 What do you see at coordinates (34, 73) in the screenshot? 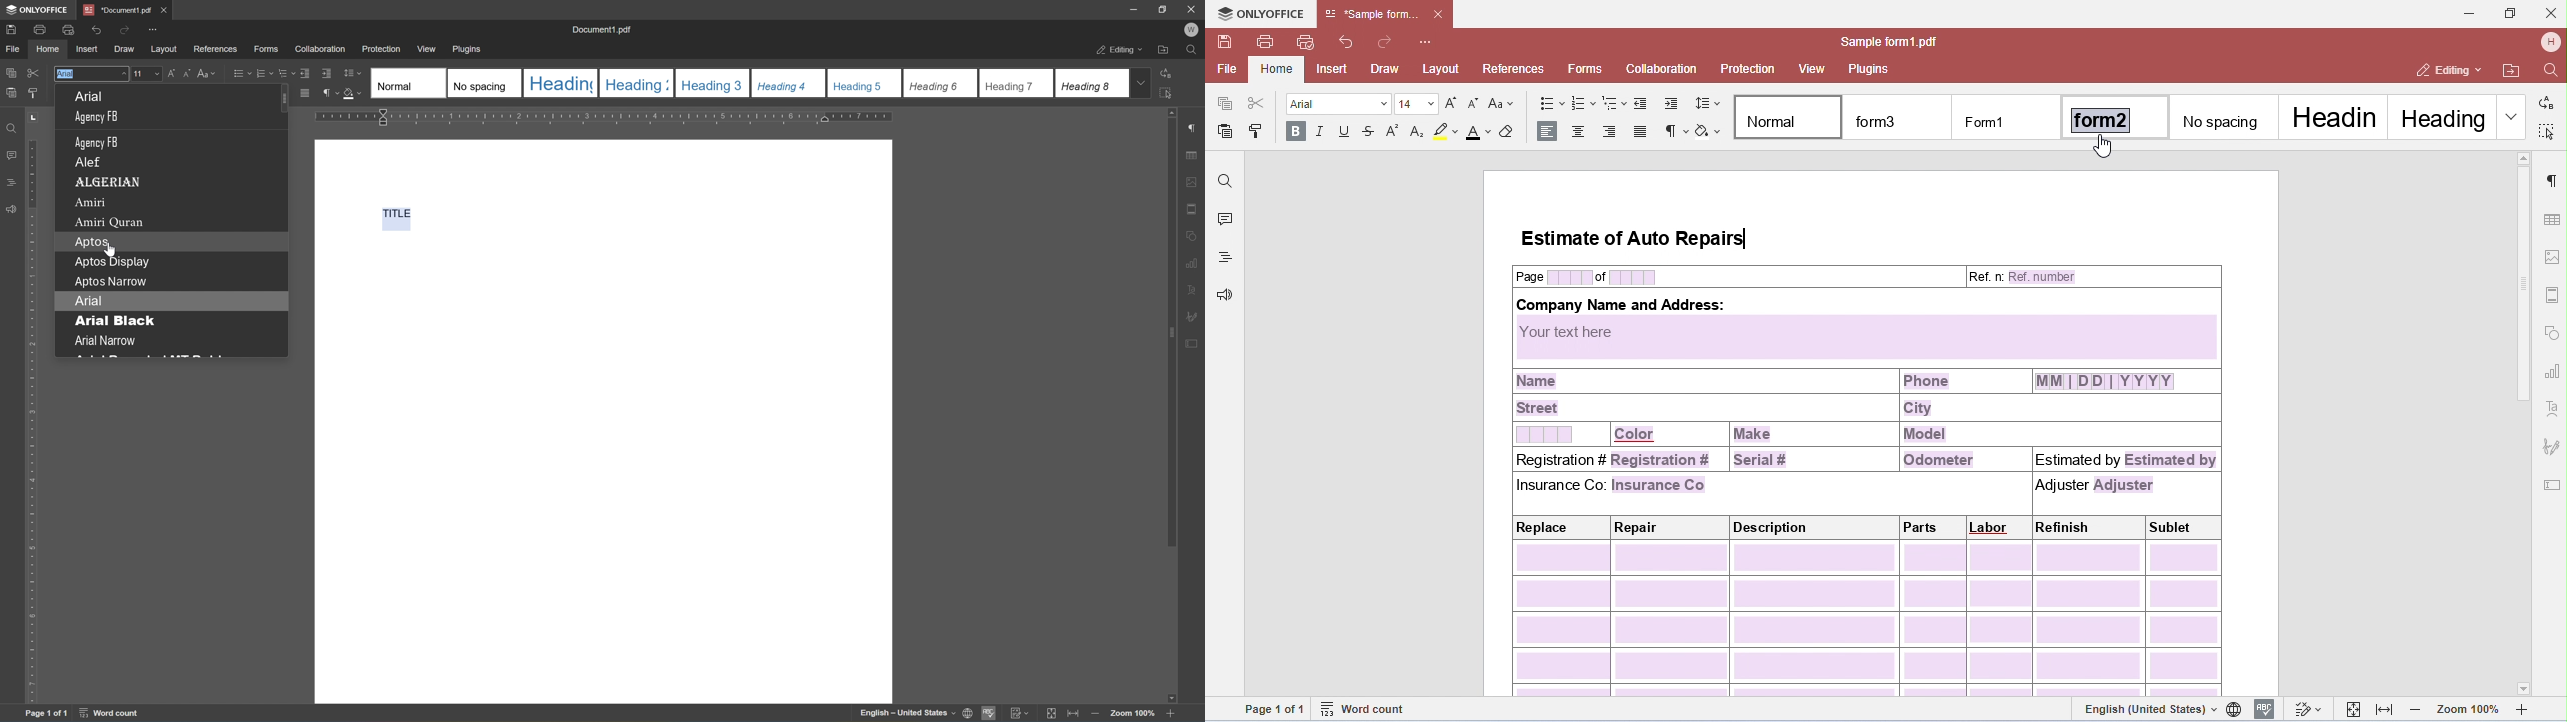
I see `cut` at bounding box center [34, 73].